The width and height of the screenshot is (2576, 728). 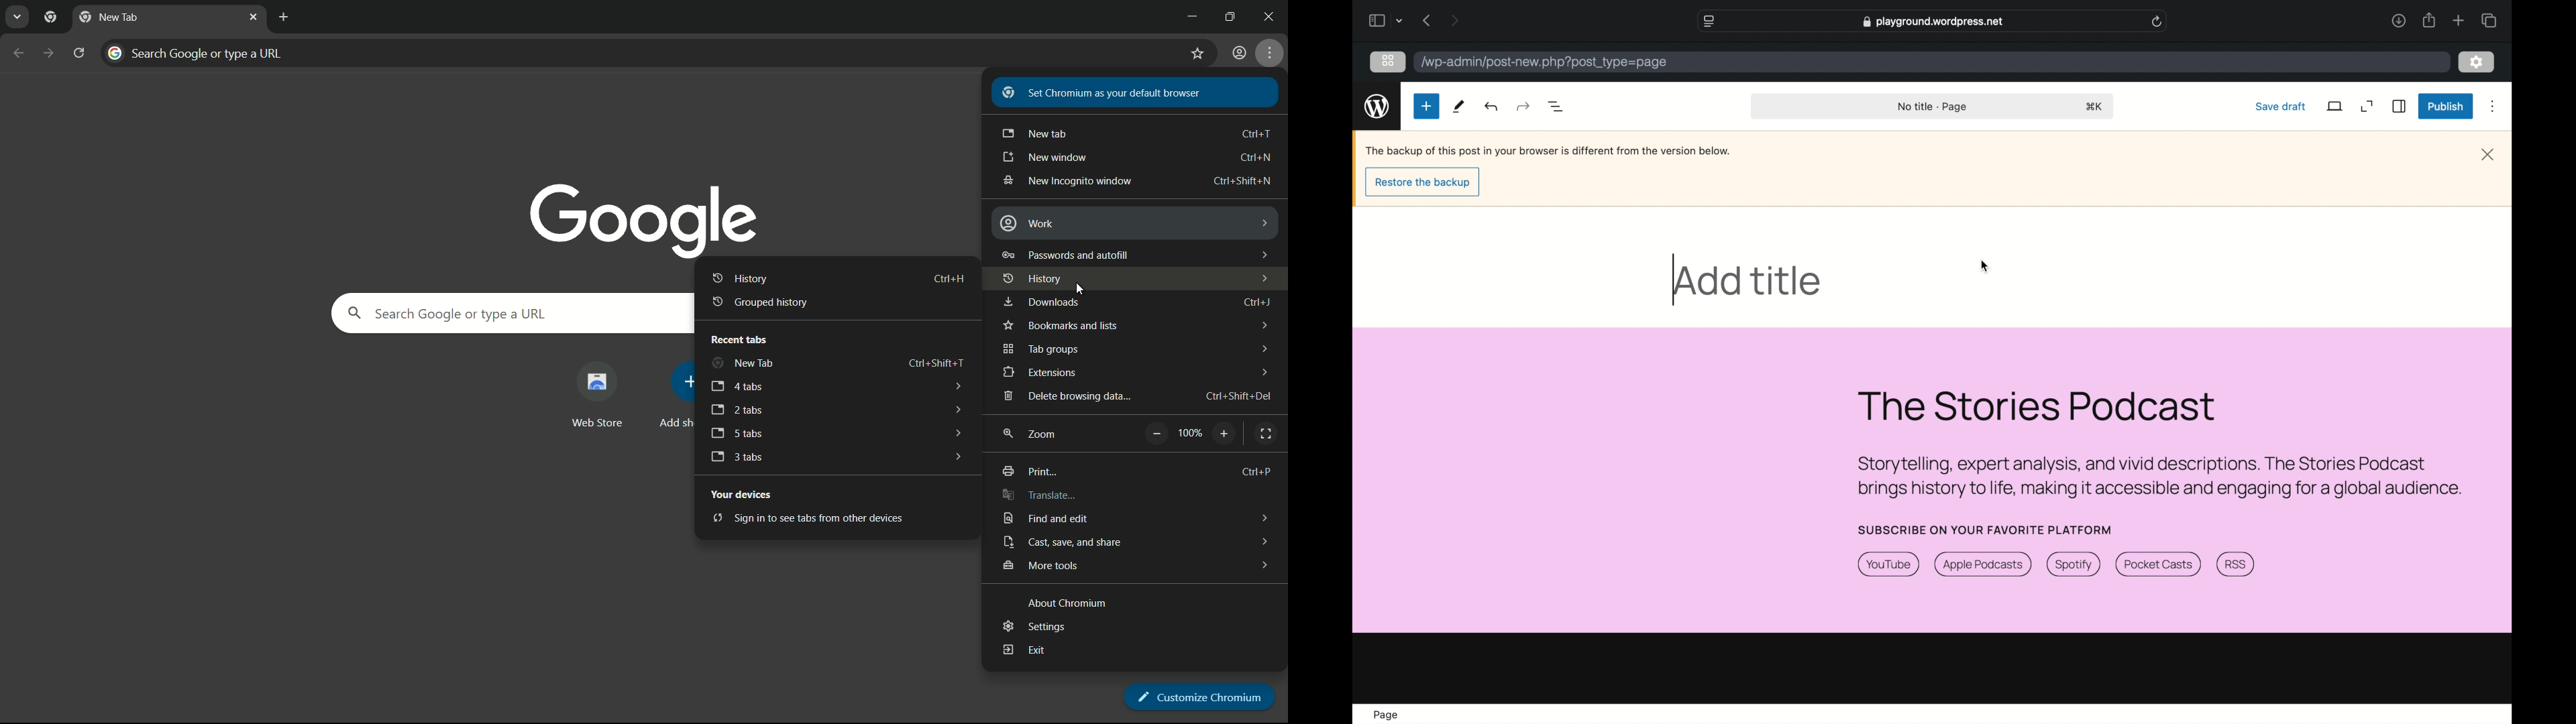 What do you see at coordinates (1271, 52) in the screenshot?
I see `settings` at bounding box center [1271, 52].